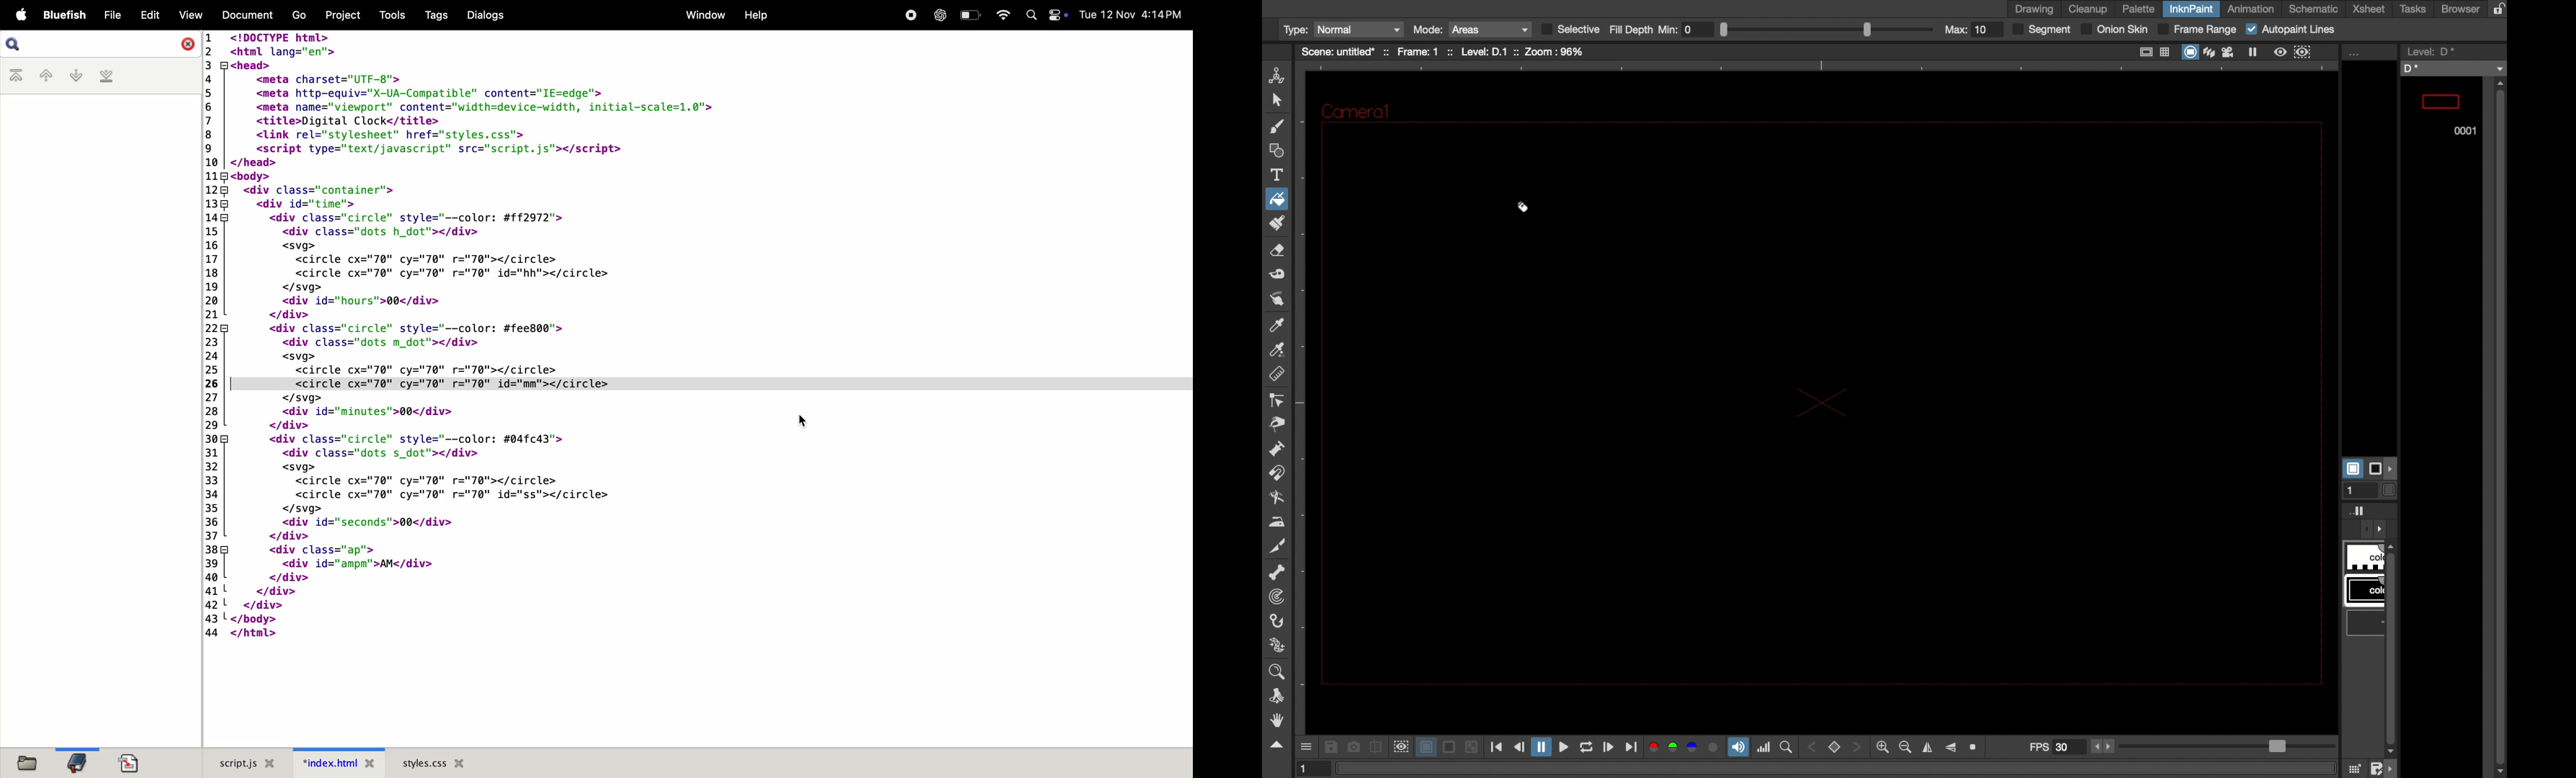 This screenshot has width=2576, height=784. What do you see at coordinates (2044, 30) in the screenshot?
I see `Segment` at bounding box center [2044, 30].